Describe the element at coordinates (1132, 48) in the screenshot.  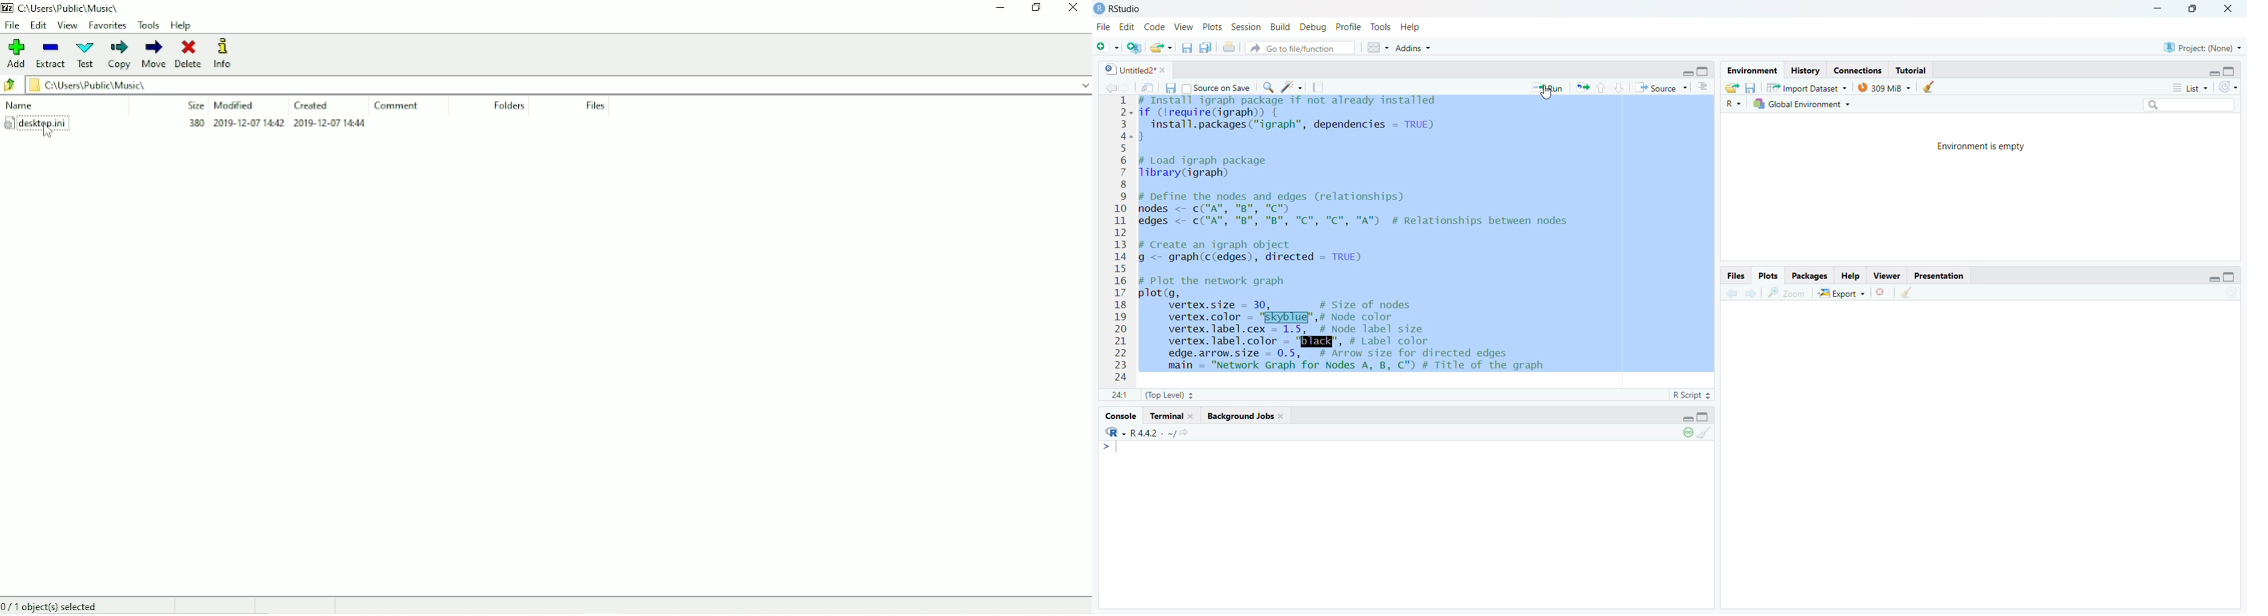
I see `add script` at that location.